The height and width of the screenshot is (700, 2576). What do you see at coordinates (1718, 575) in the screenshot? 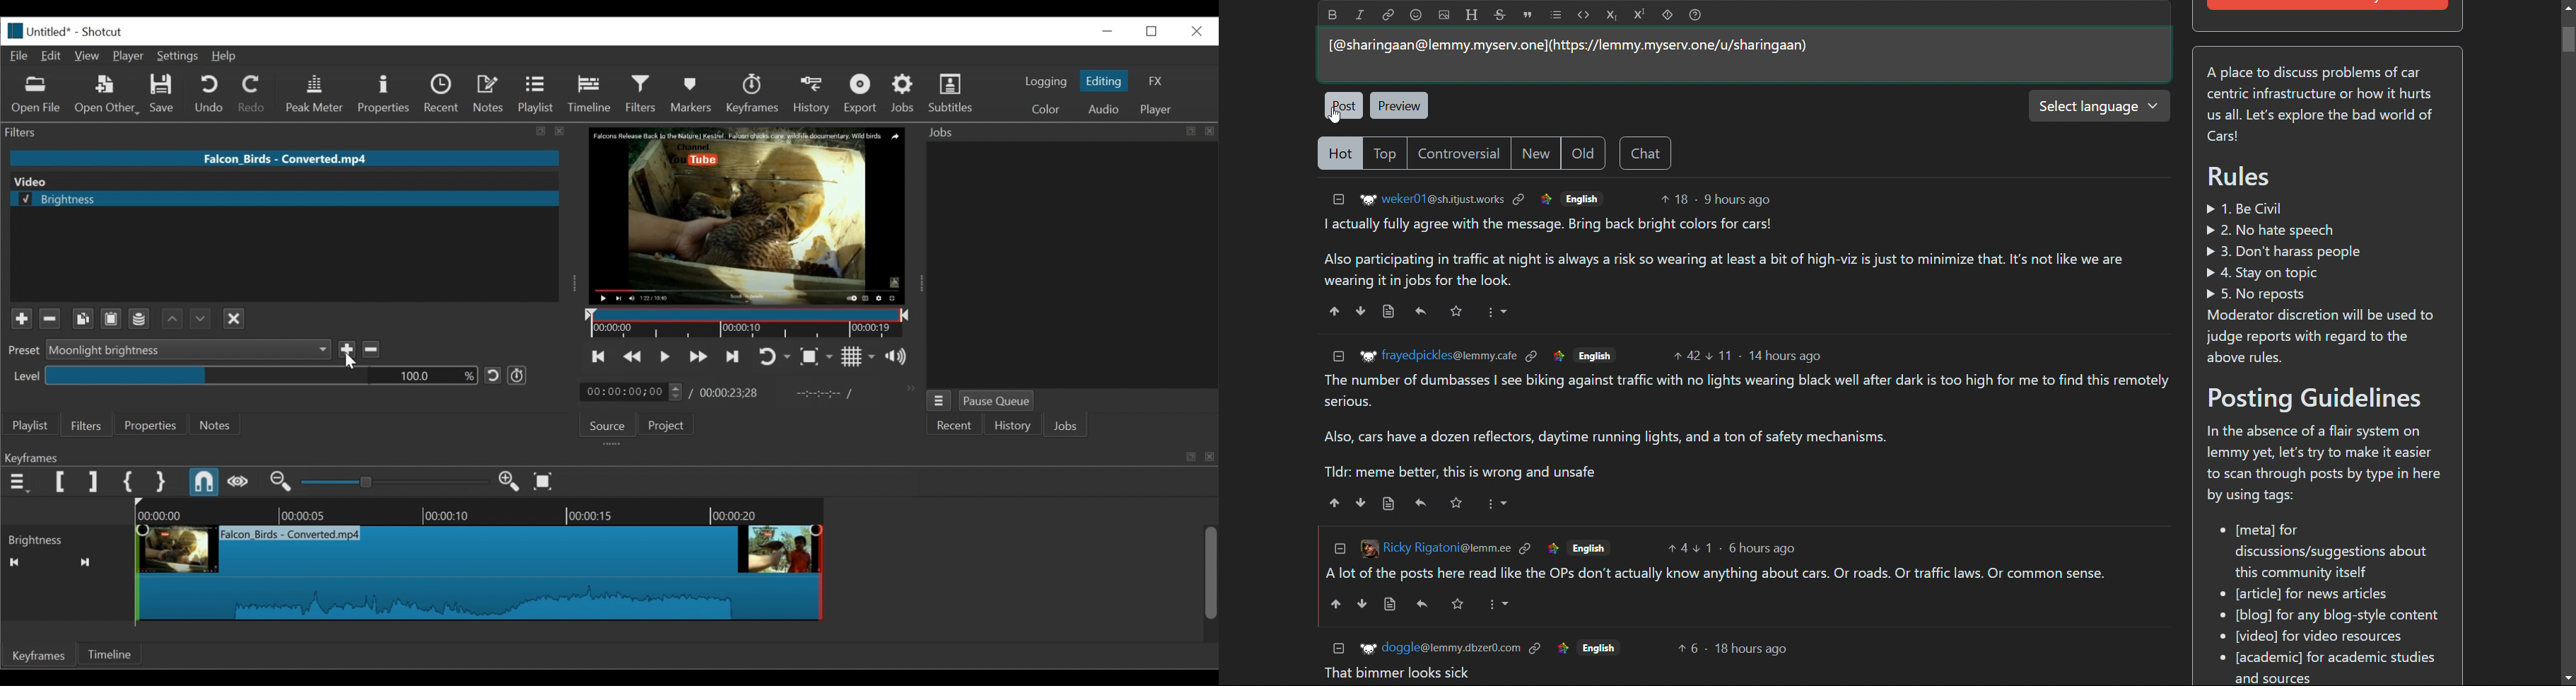
I see `Alot of the posts here read like the OPs don't actually know anything about cars. Or roads. Or traffic laws. Or common sense.` at bounding box center [1718, 575].